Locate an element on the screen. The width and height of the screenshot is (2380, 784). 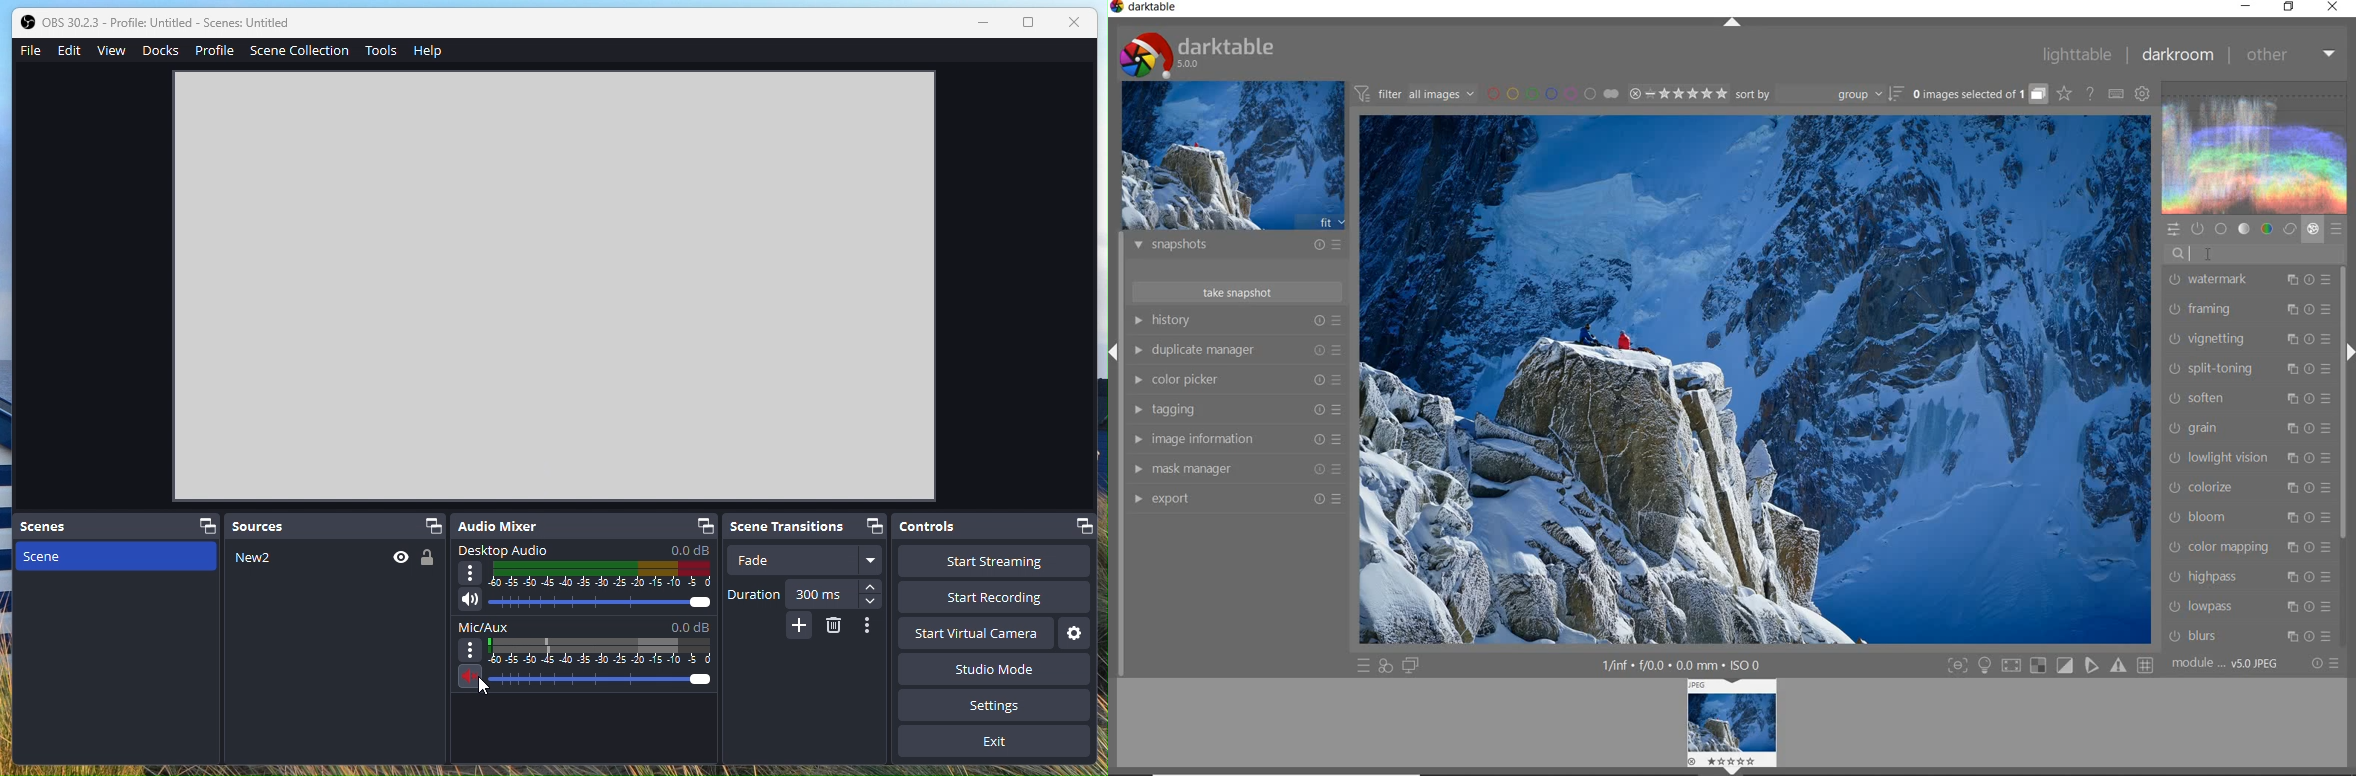
grain is located at coordinates (2250, 428).